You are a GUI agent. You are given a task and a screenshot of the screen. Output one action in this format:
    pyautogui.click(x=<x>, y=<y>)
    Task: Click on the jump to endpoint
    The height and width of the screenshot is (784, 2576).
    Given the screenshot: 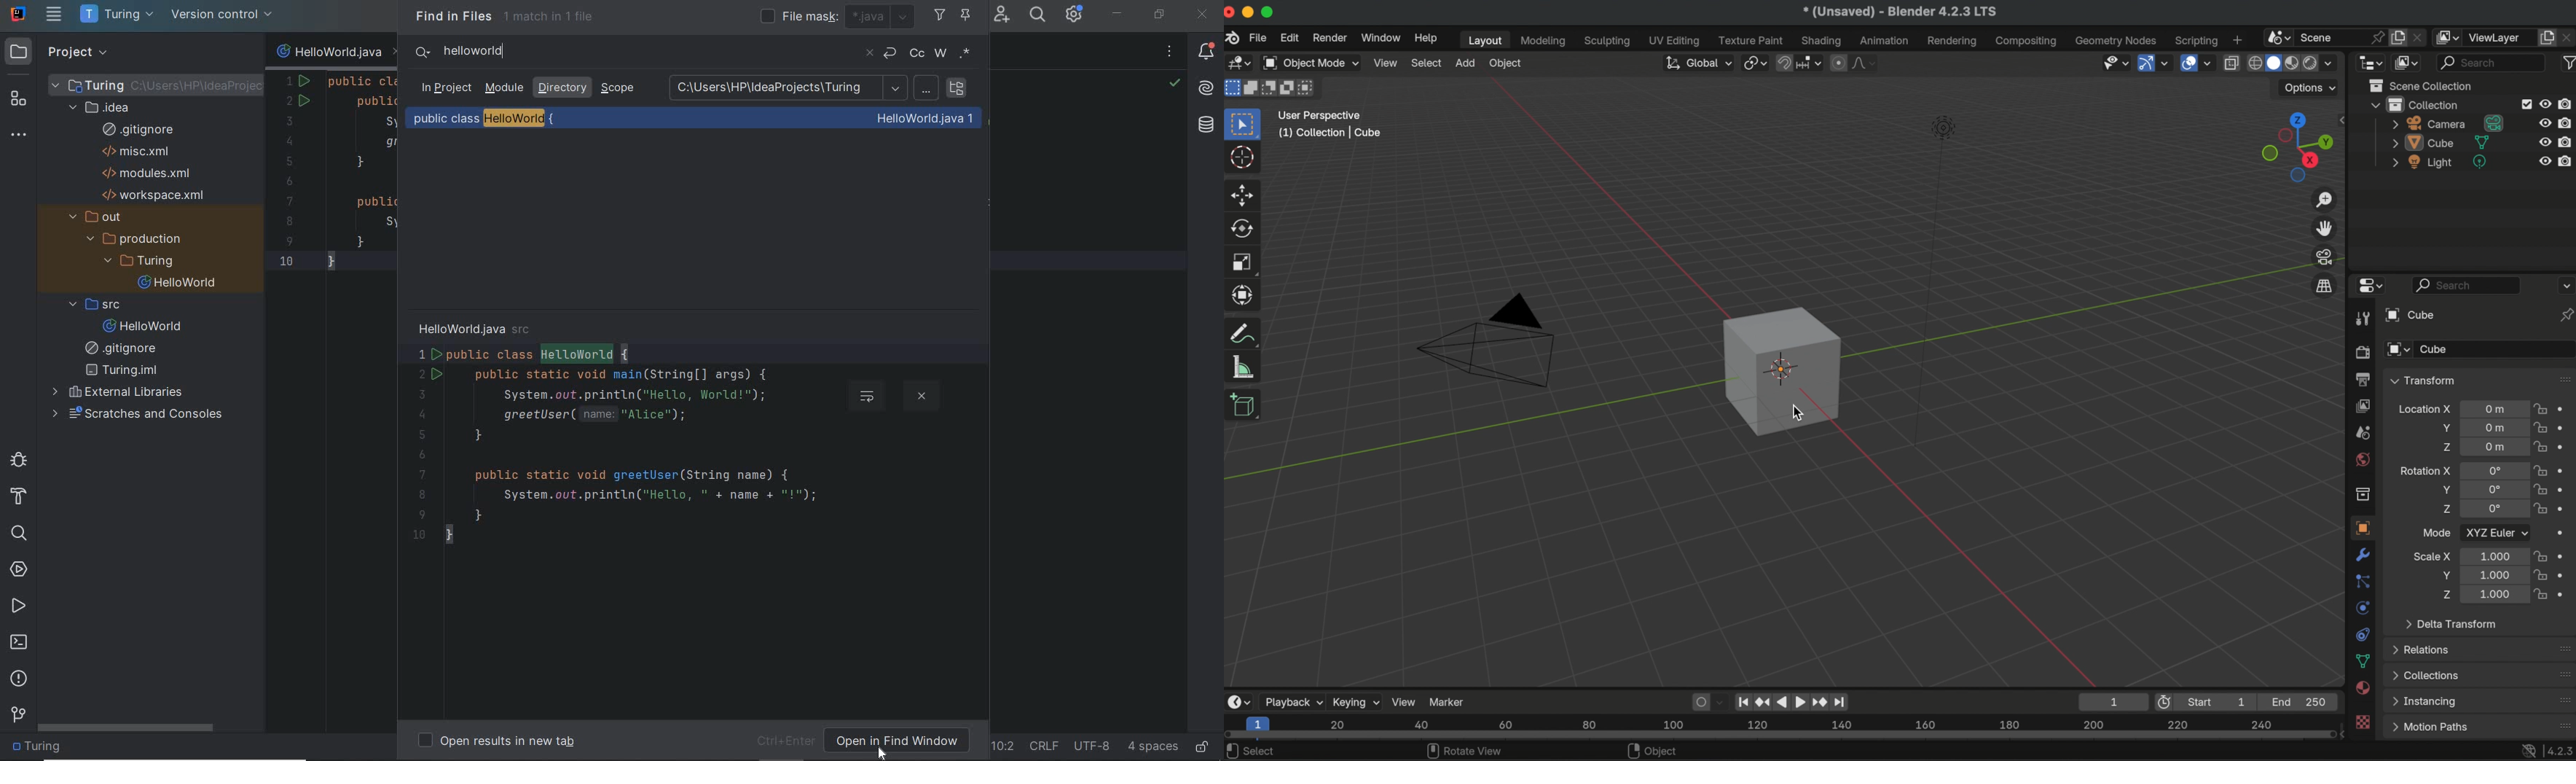 What is the action you would take?
    pyautogui.click(x=1845, y=701)
    